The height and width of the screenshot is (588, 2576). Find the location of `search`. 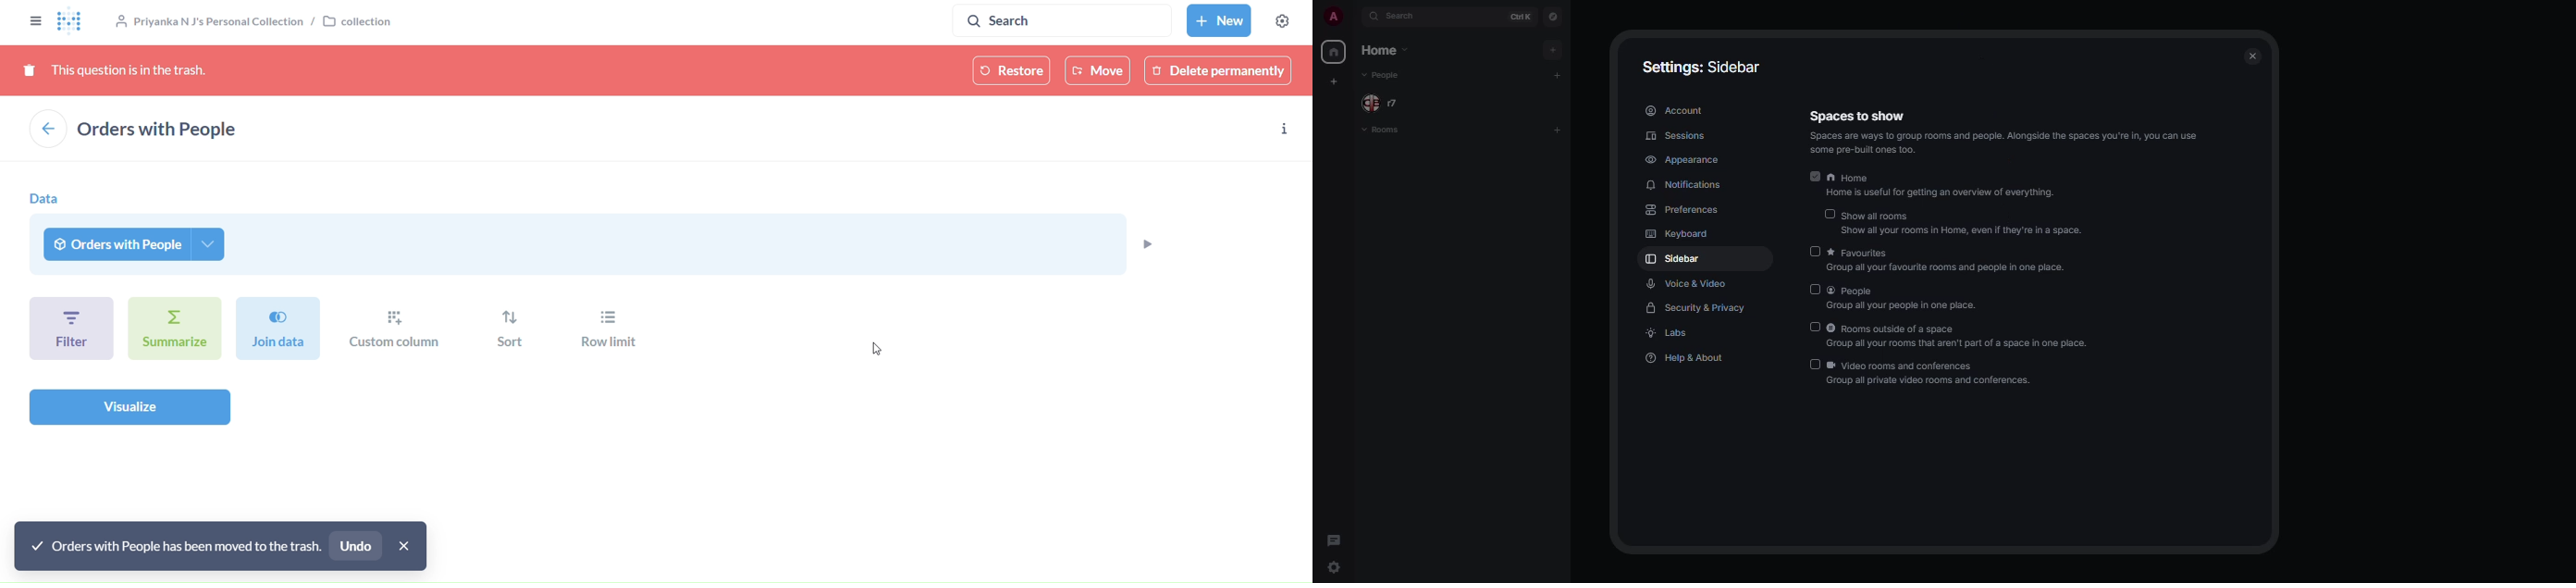

search is located at coordinates (1056, 21).